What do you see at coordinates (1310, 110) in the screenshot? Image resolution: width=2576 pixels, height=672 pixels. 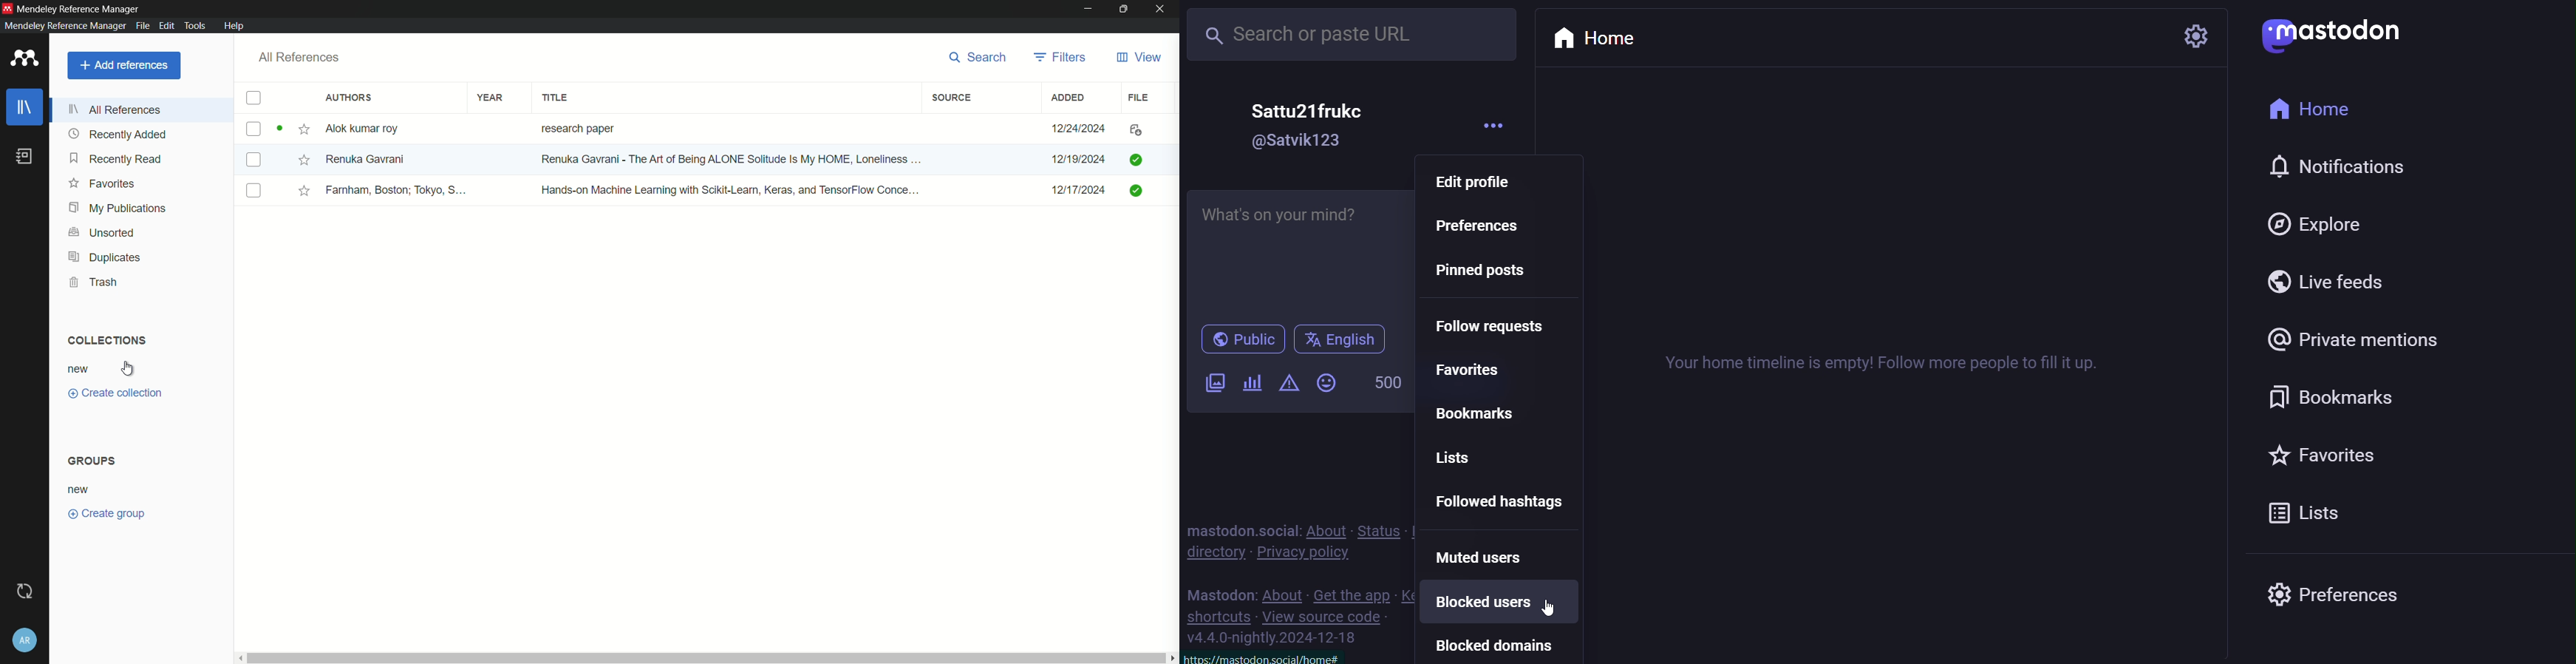 I see `Sattu21fruke` at bounding box center [1310, 110].